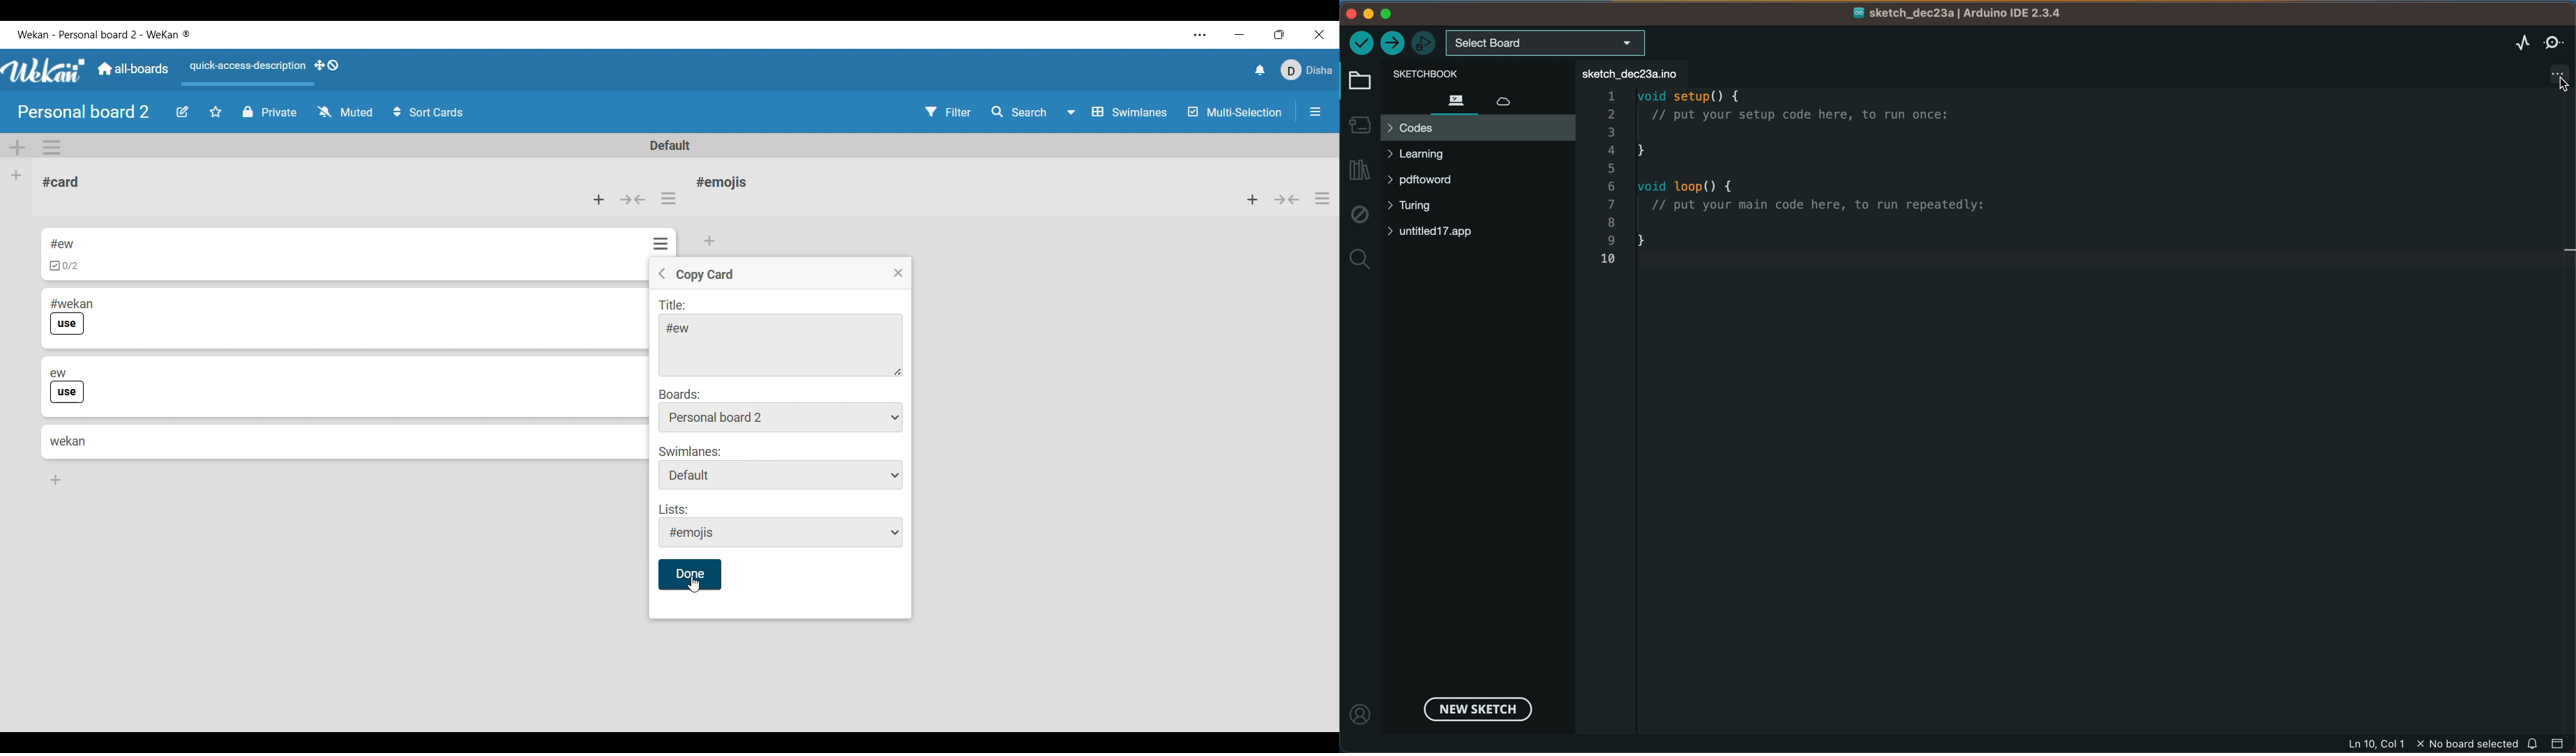  Describe the element at coordinates (17, 176) in the screenshot. I see `Add list ` at that location.